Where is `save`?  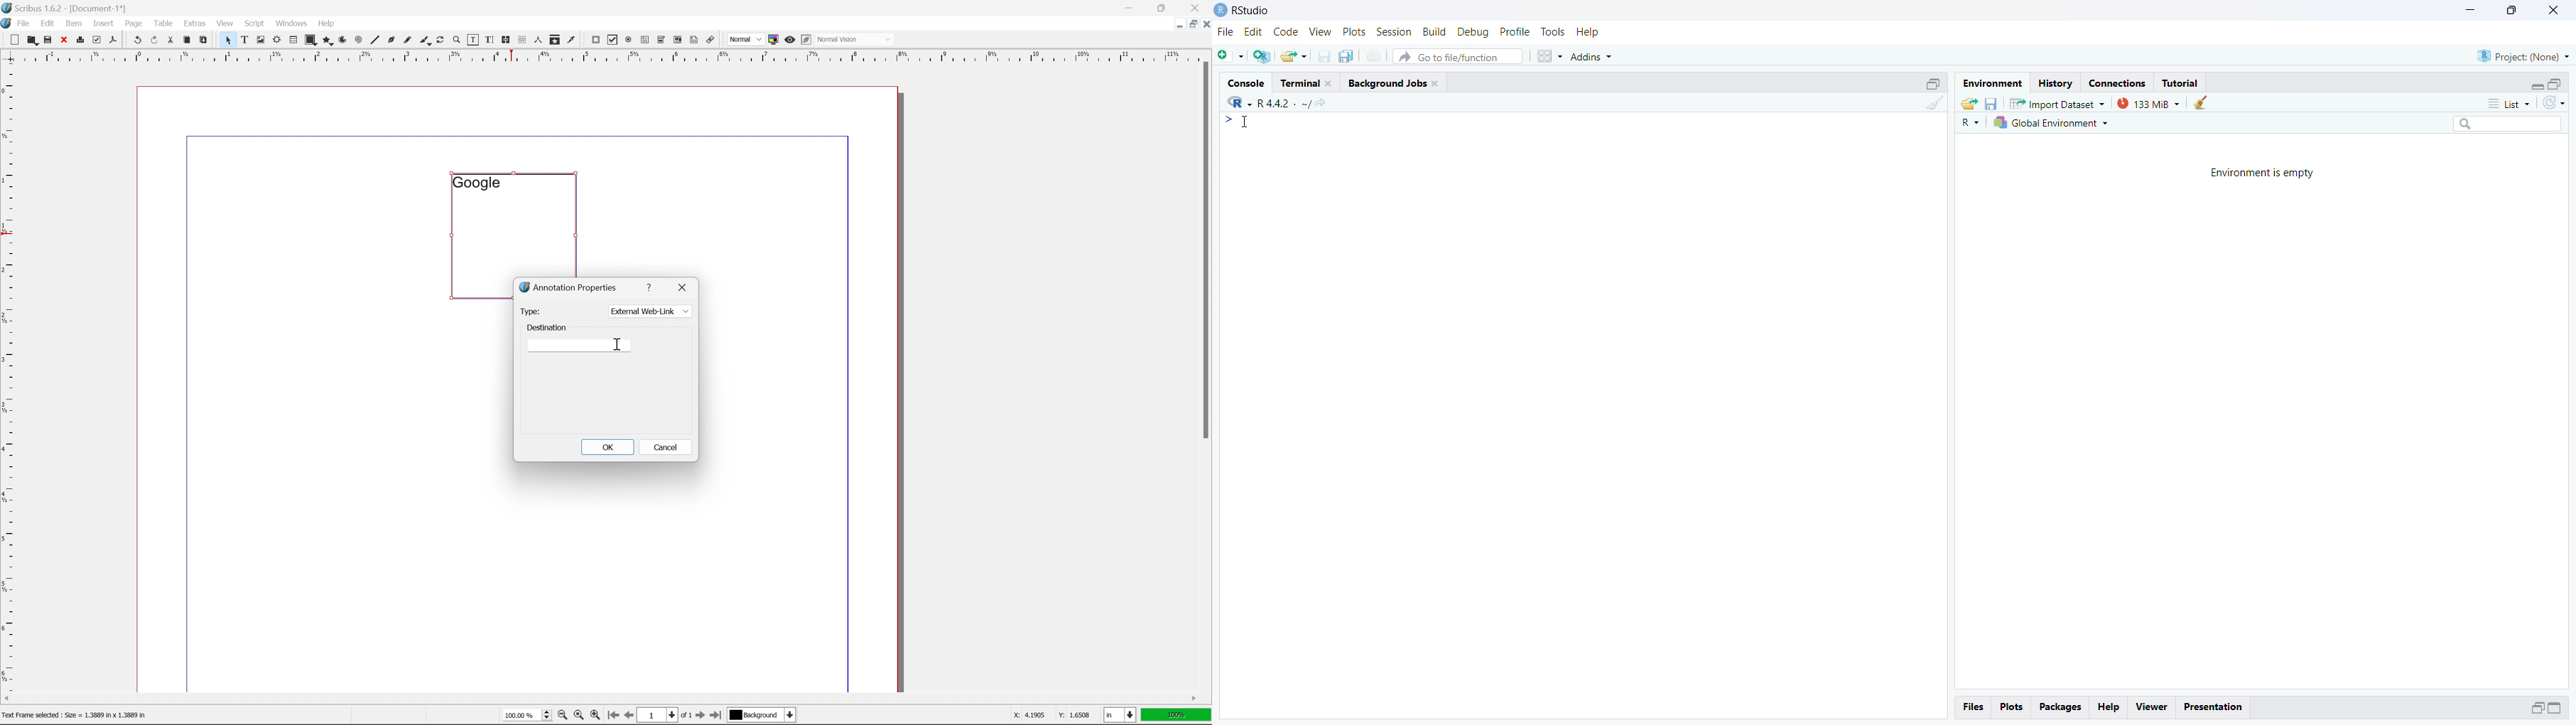
save is located at coordinates (48, 40).